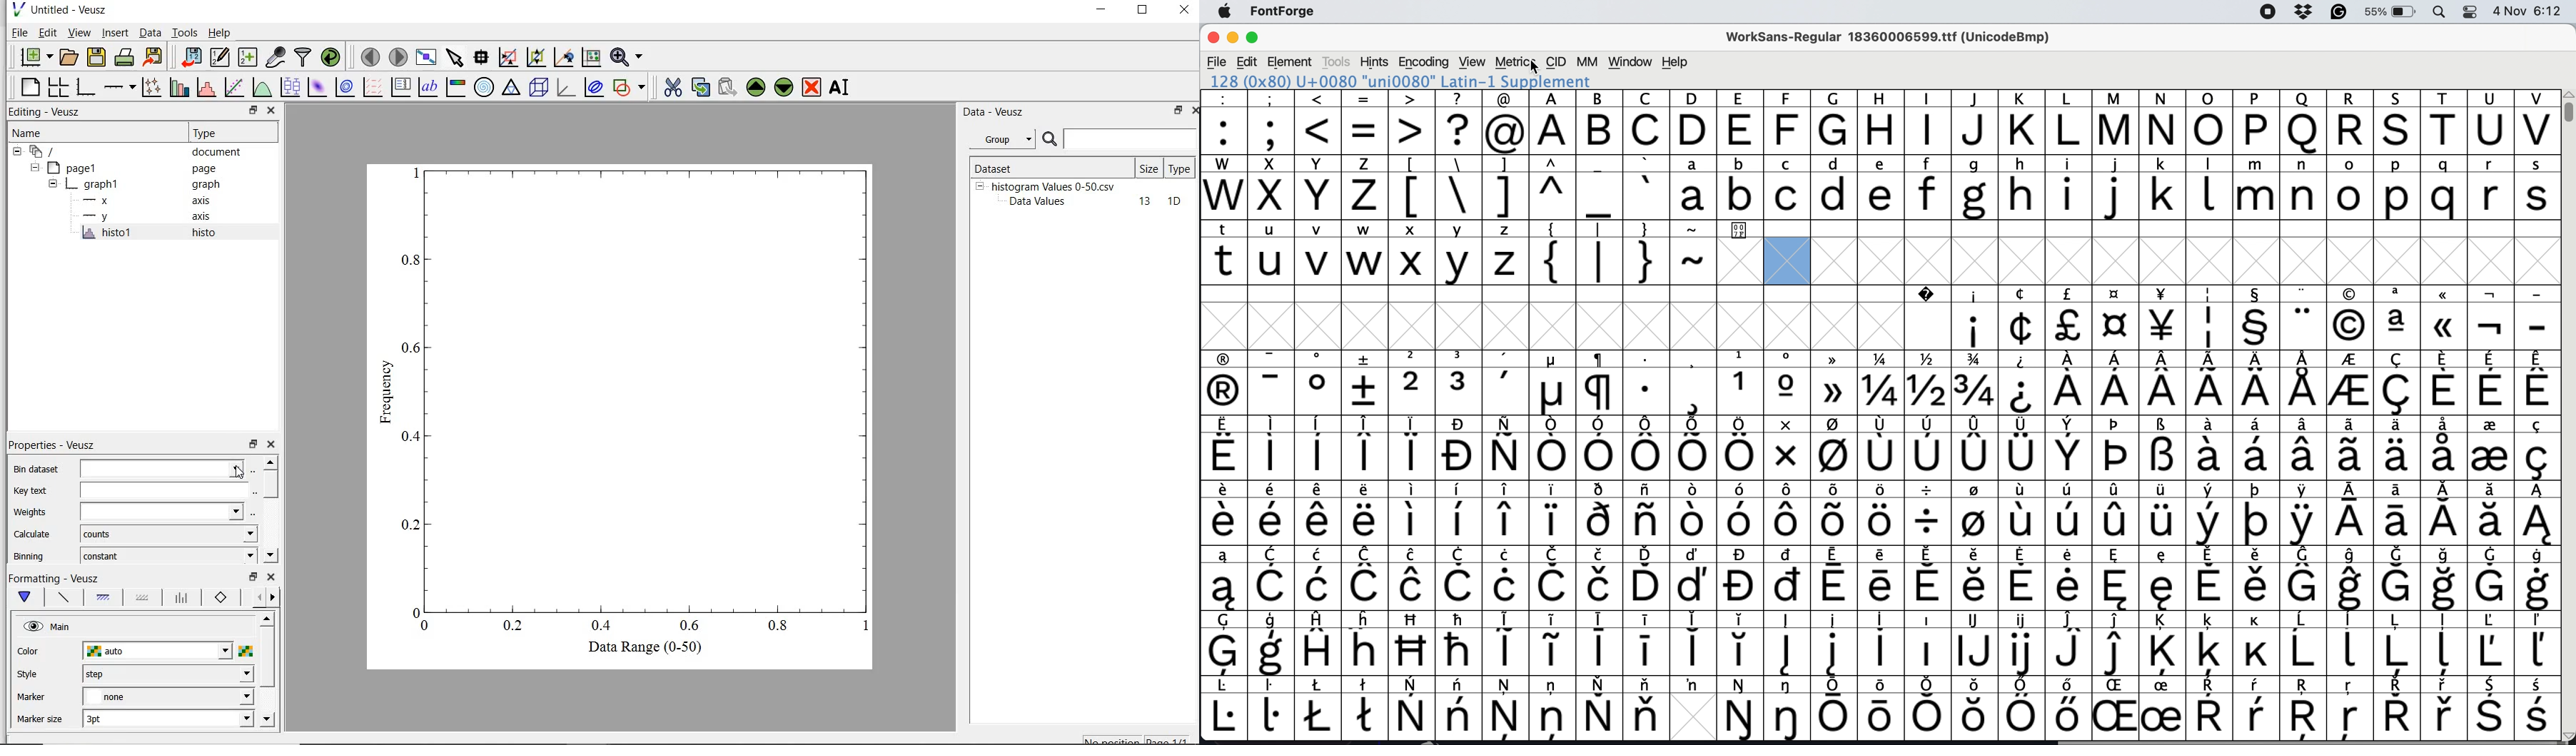 Image resolution: width=2576 pixels, height=756 pixels. What do you see at coordinates (590, 58) in the screenshot?
I see `click to recenter graph axes` at bounding box center [590, 58].